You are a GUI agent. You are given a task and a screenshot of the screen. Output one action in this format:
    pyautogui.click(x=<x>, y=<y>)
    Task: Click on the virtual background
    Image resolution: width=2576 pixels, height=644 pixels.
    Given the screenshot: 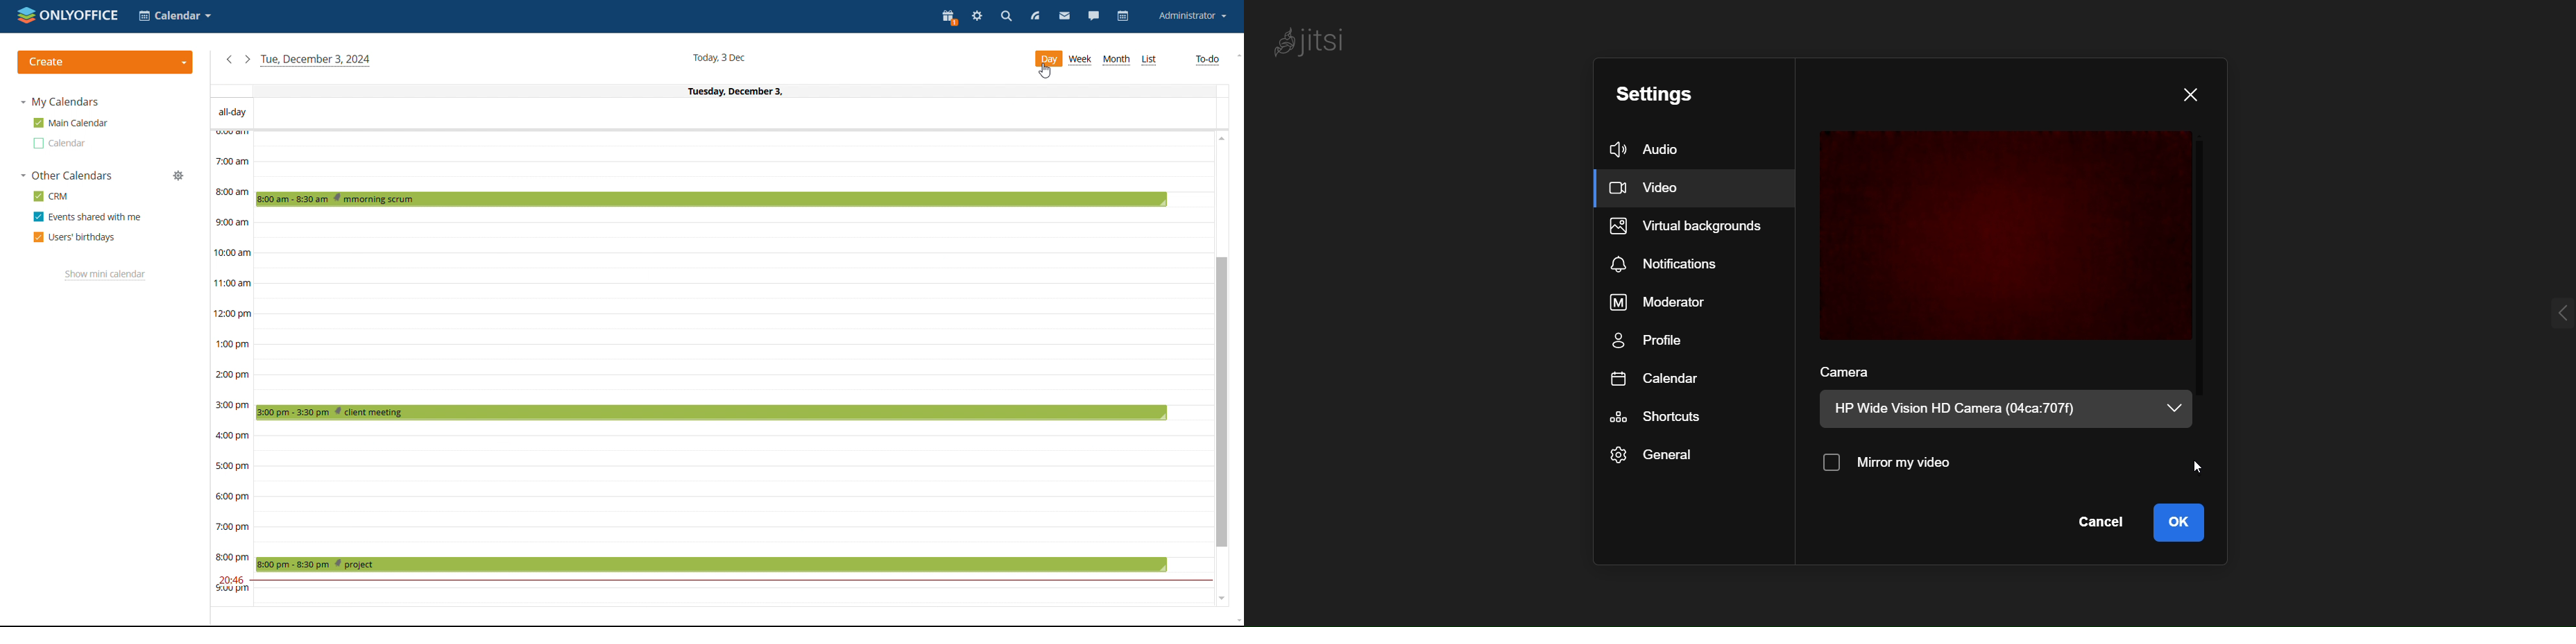 What is the action you would take?
    pyautogui.click(x=1694, y=228)
    